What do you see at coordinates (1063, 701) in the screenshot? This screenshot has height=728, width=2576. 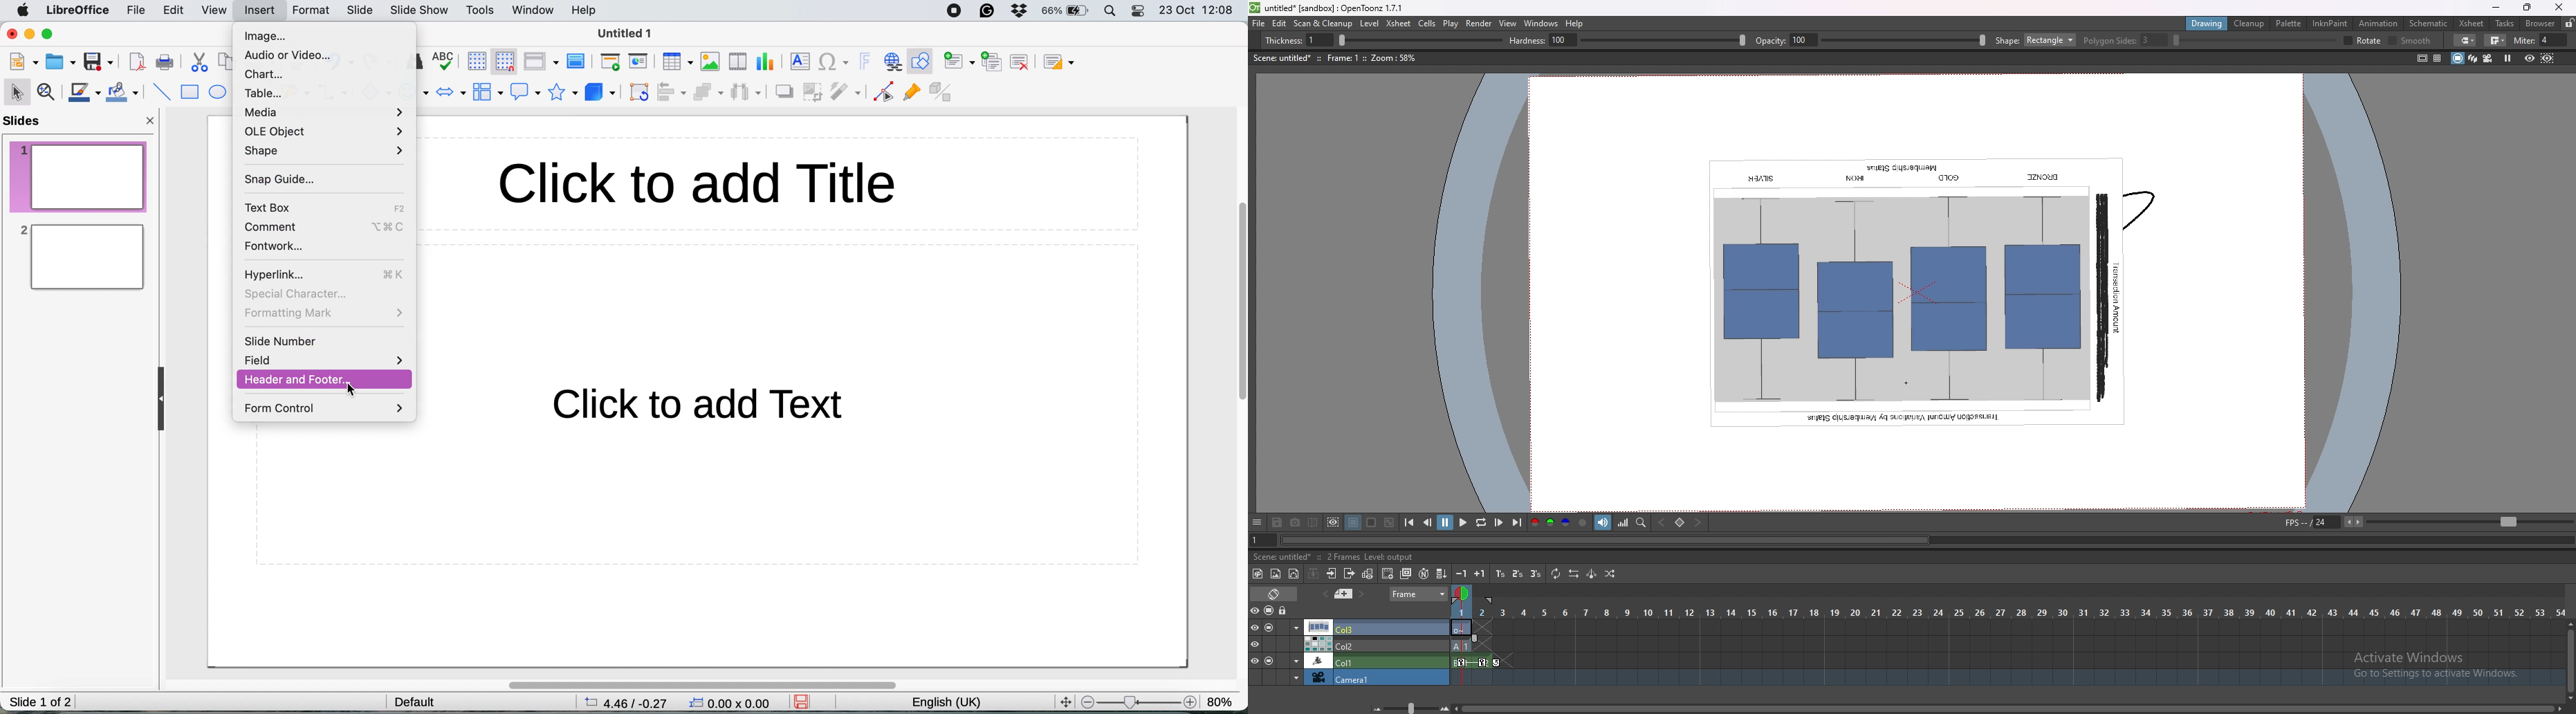 I see `fit to screen` at bounding box center [1063, 701].